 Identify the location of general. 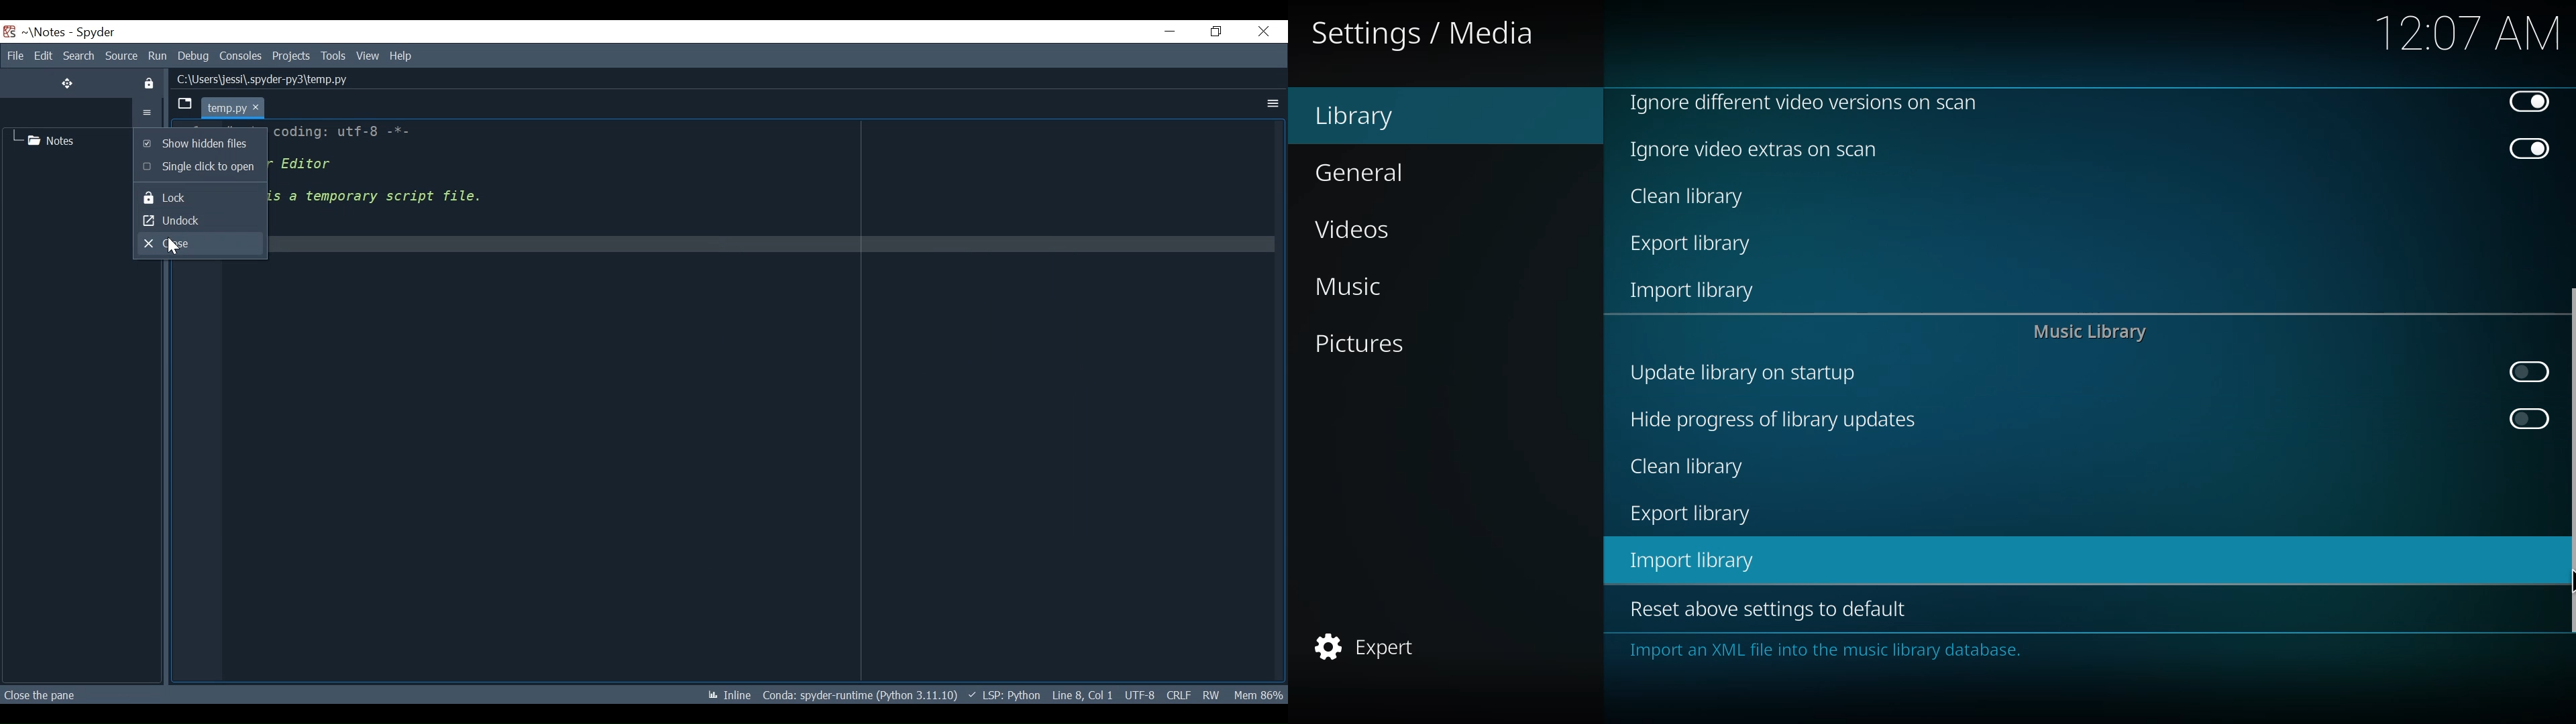
(1360, 173).